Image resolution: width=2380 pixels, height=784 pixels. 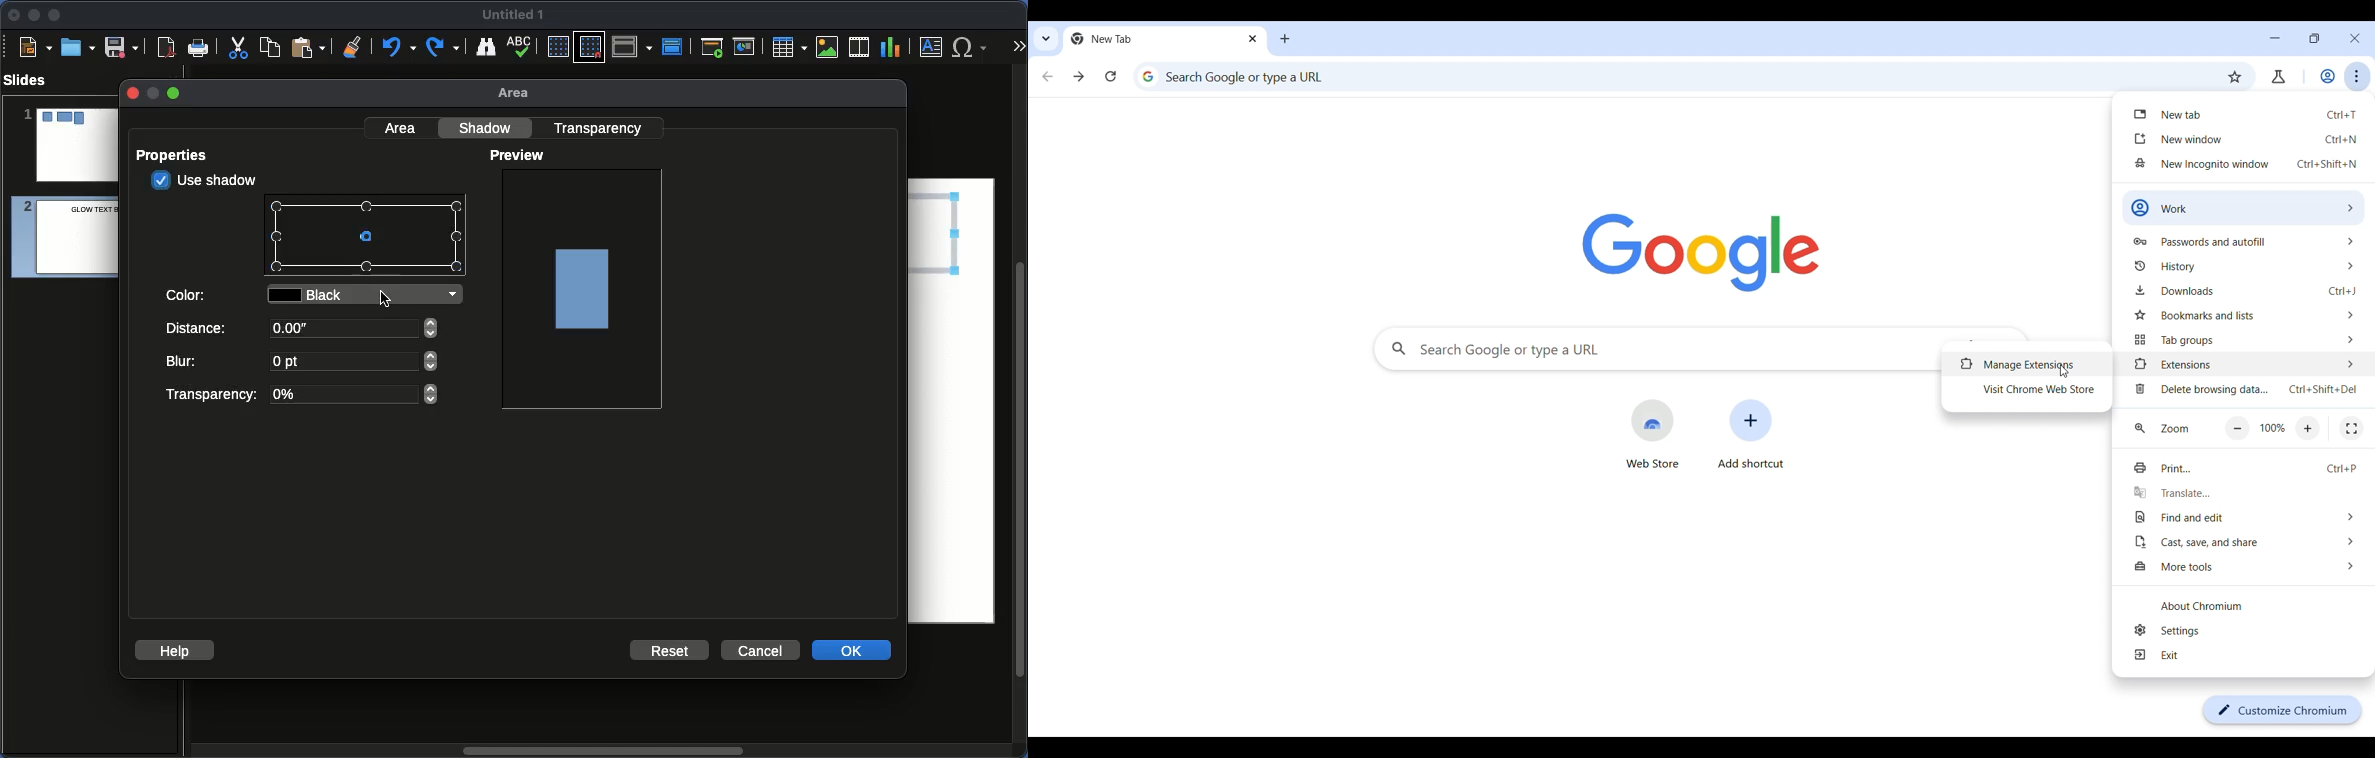 What do you see at coordinates (2246, 469) in the screenshot?
I see `Print` at bounding box center [2246, 469].